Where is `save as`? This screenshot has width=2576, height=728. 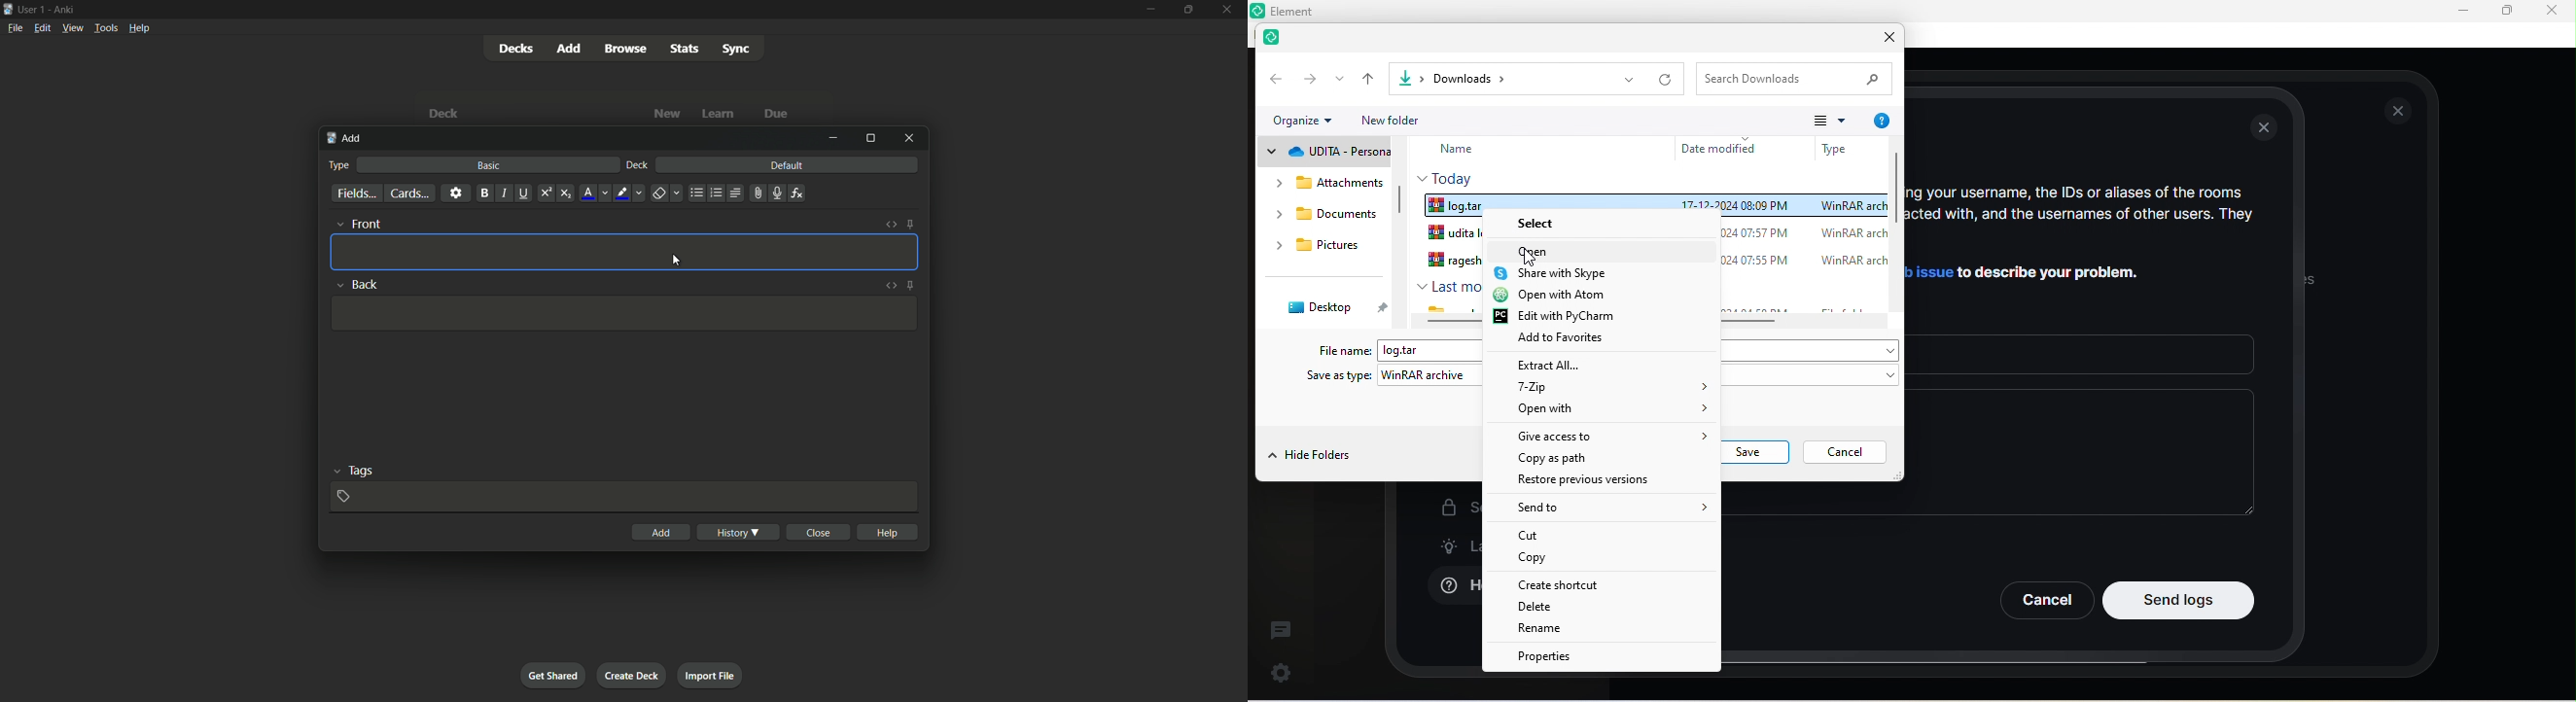
save as is located at coordinates (1337, 376).